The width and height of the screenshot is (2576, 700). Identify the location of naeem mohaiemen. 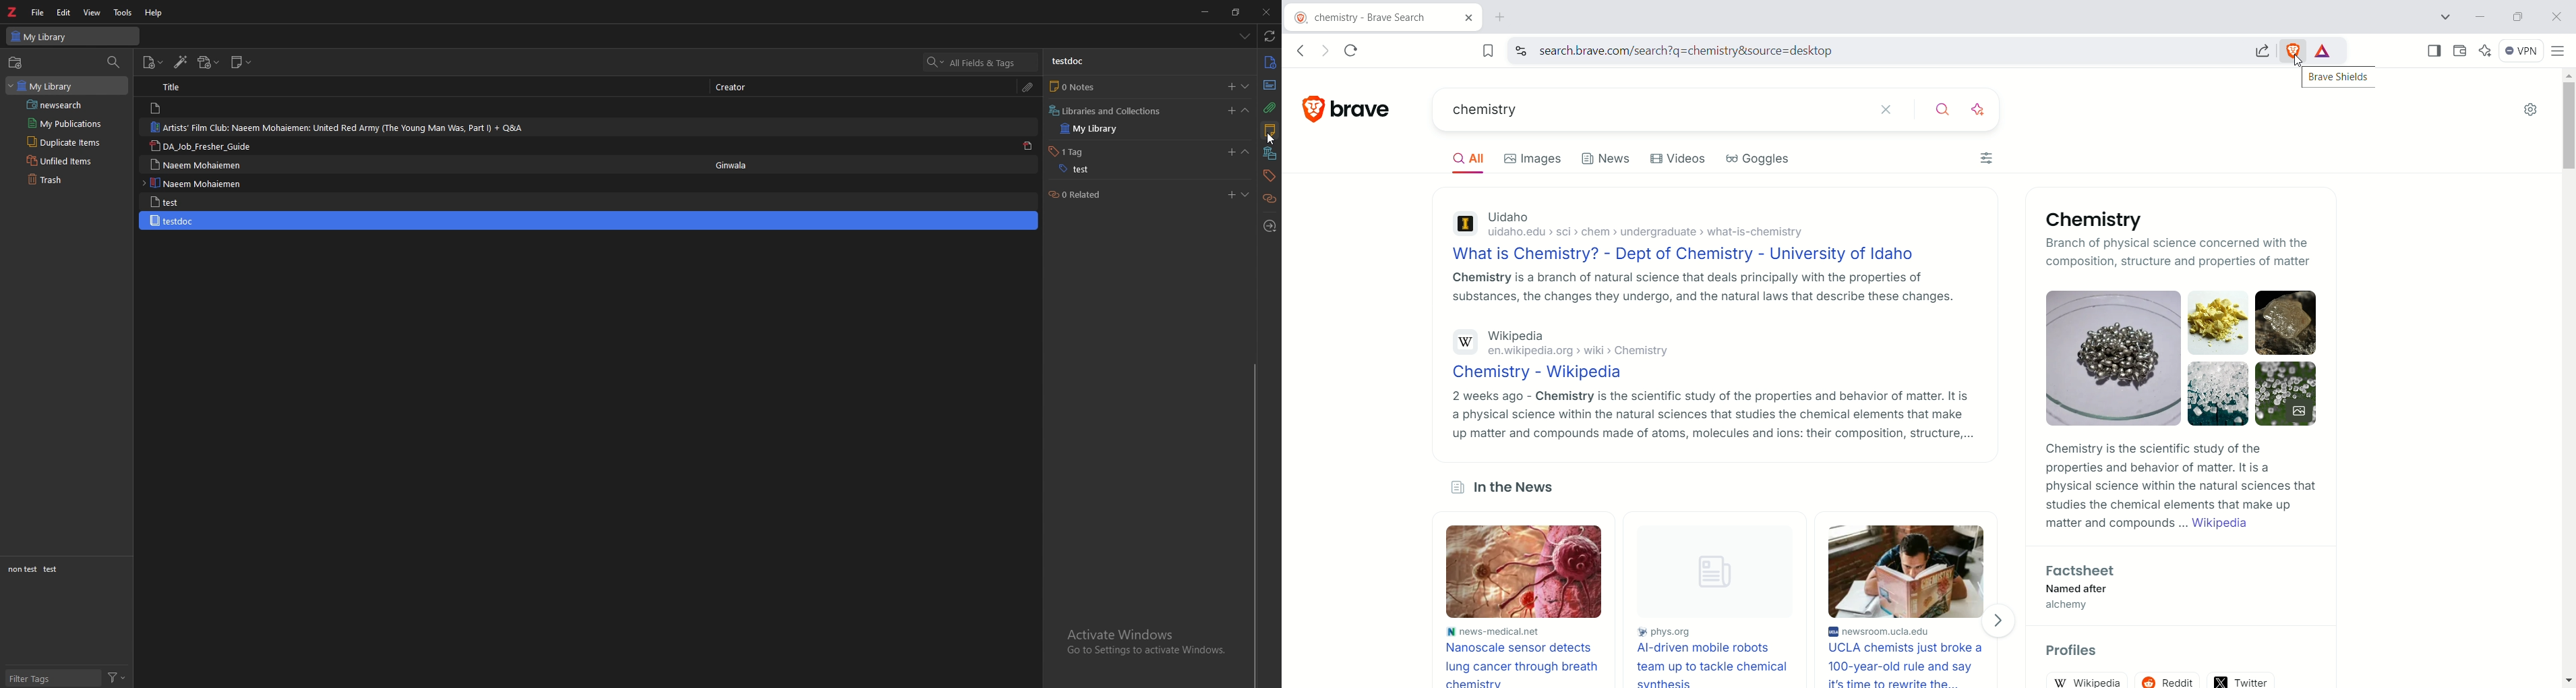
(196, 183).